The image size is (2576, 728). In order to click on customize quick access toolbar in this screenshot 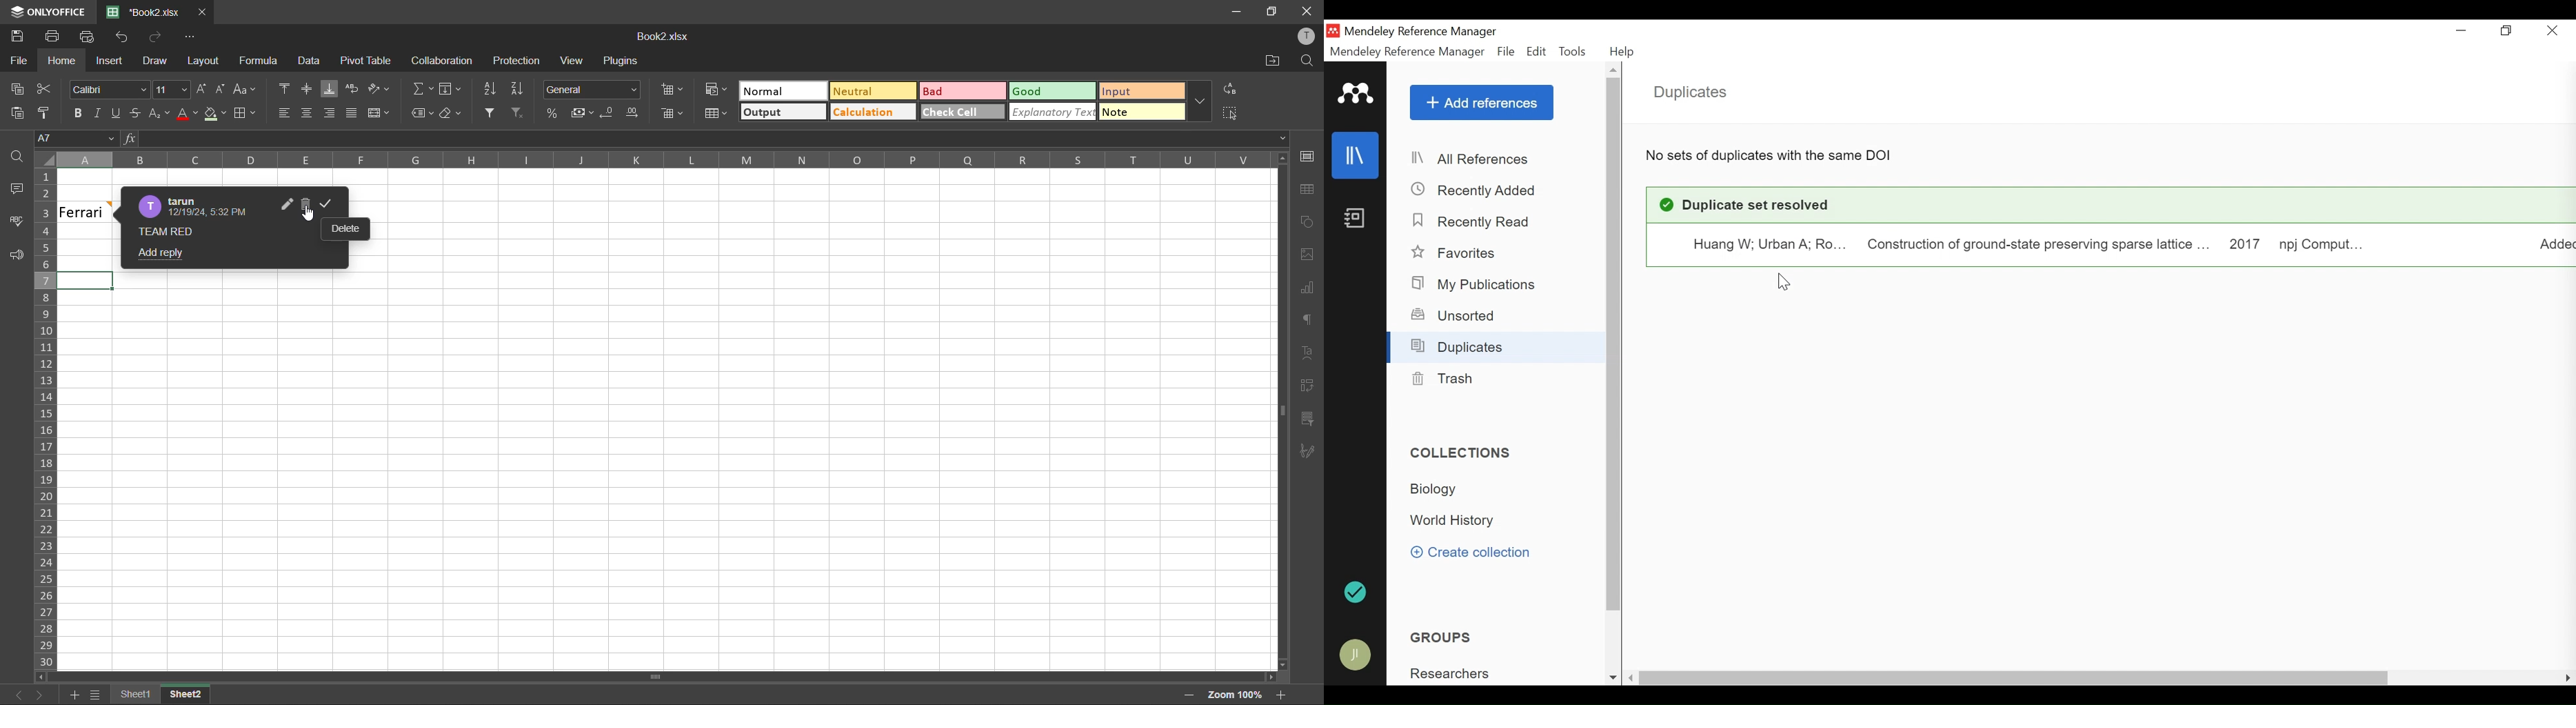, I will do `click(191, 38)`.